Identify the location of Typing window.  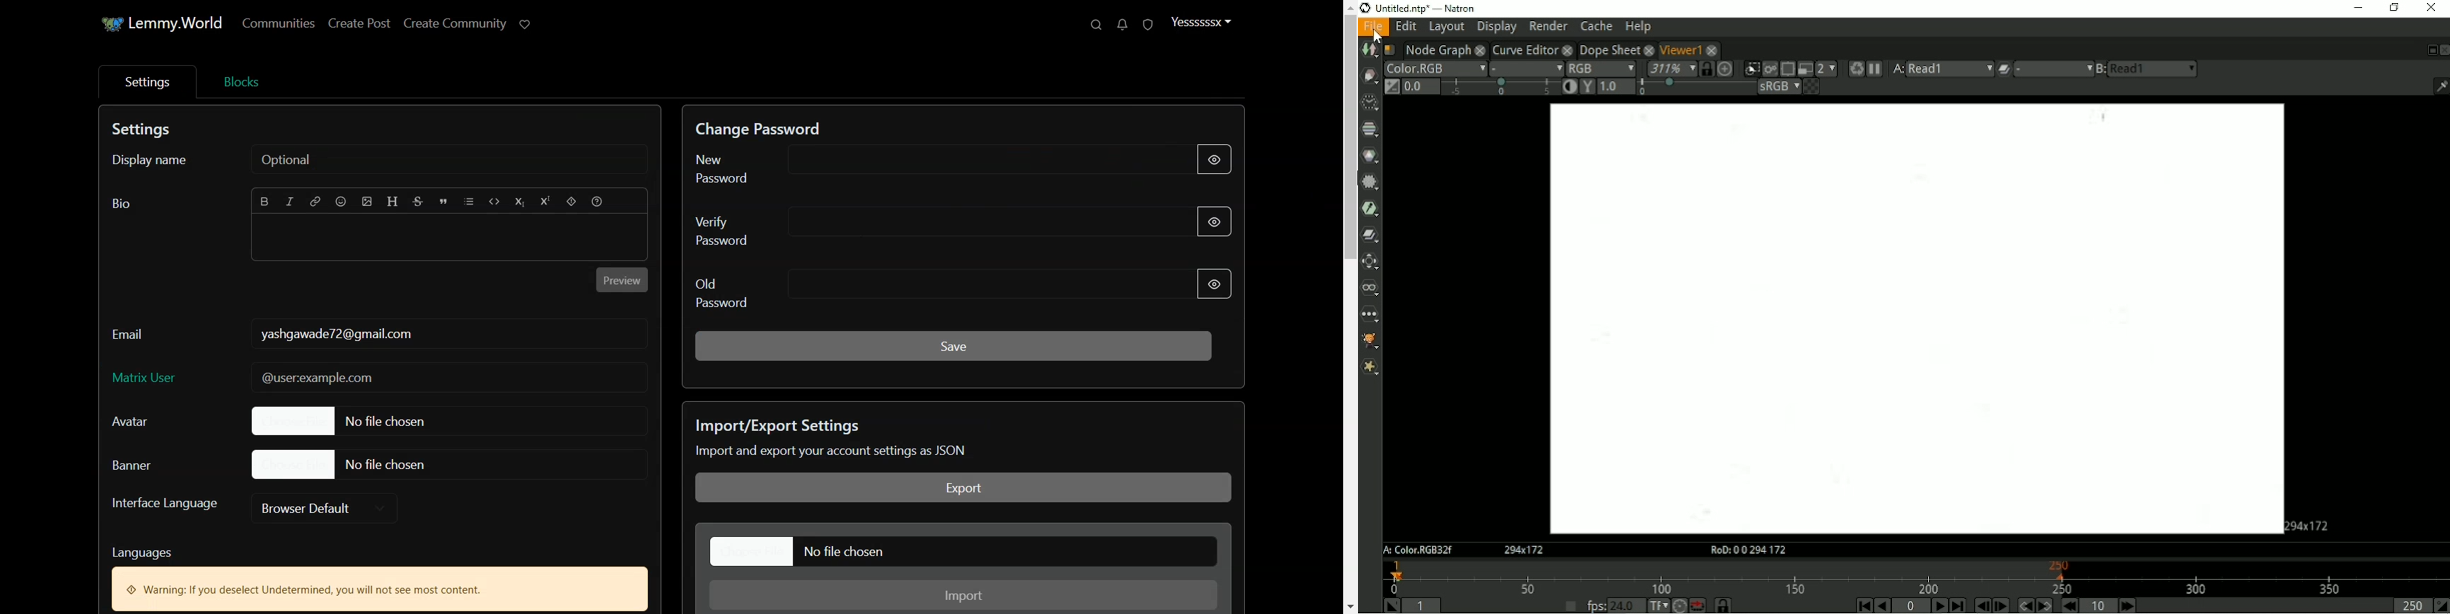
(450, 238).